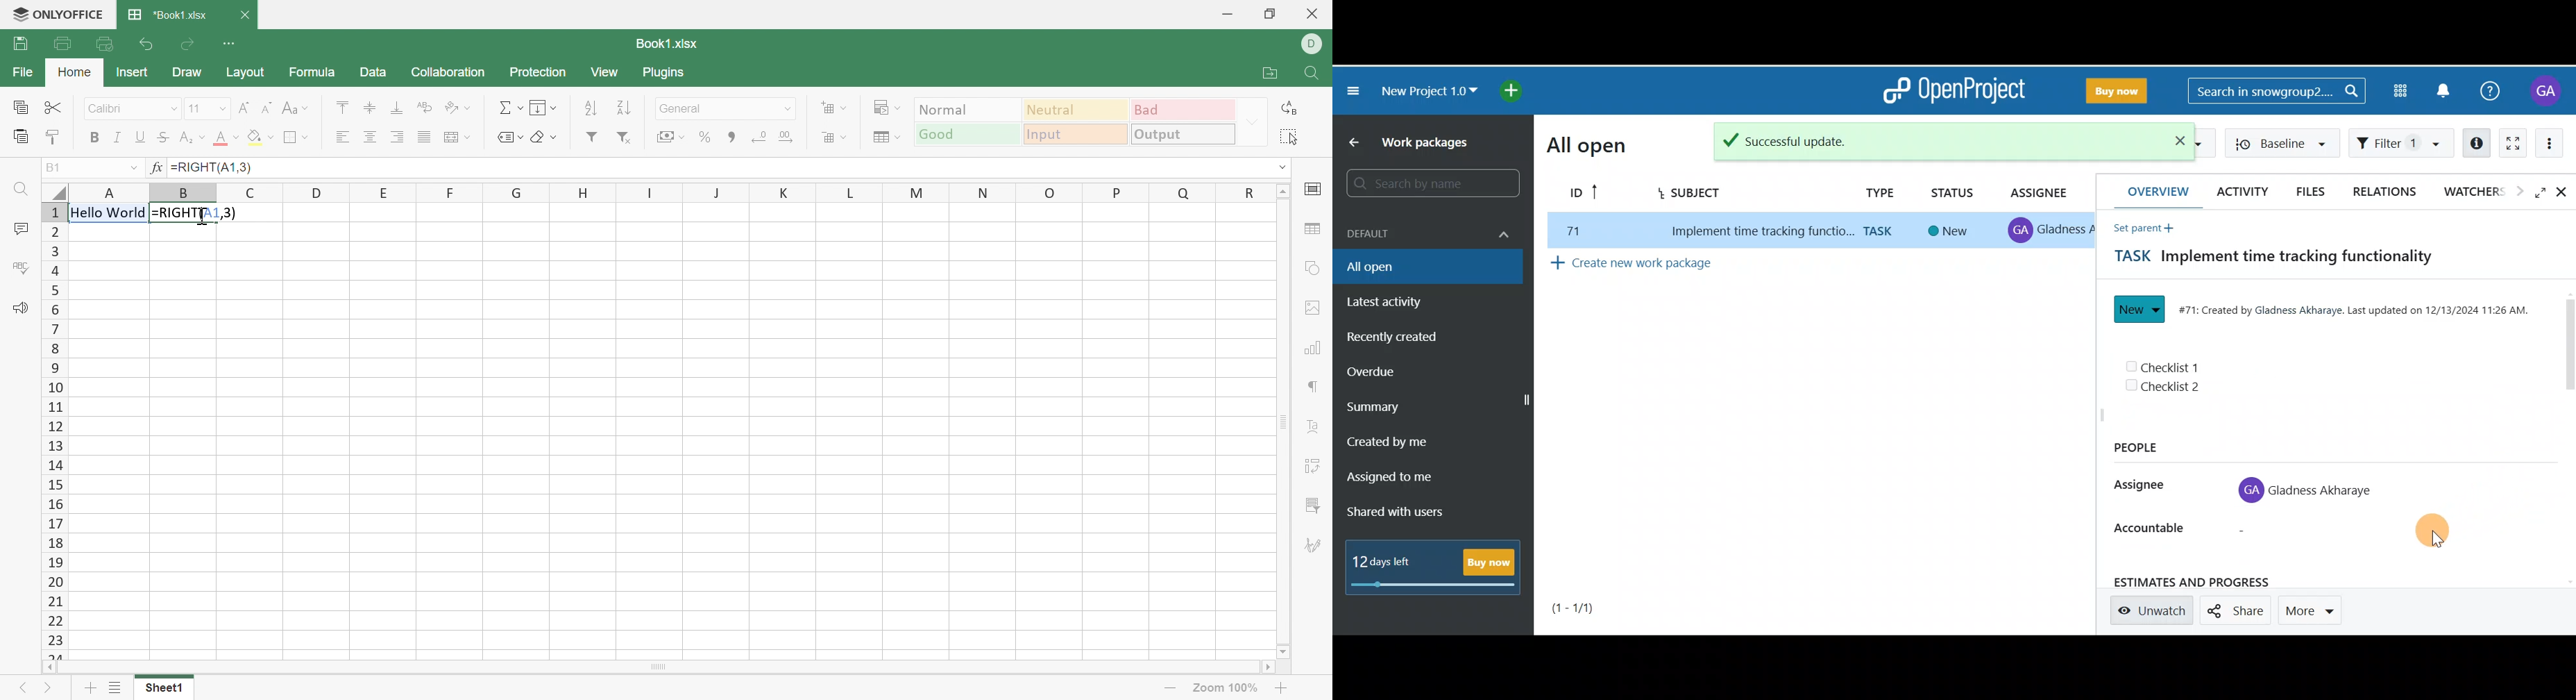 The width and height of the screenshot is (2576, 700). What do you see at coordinates (833, 135) in the screenshot?
I see `Decreace cells` at bounding box center [833, 135].